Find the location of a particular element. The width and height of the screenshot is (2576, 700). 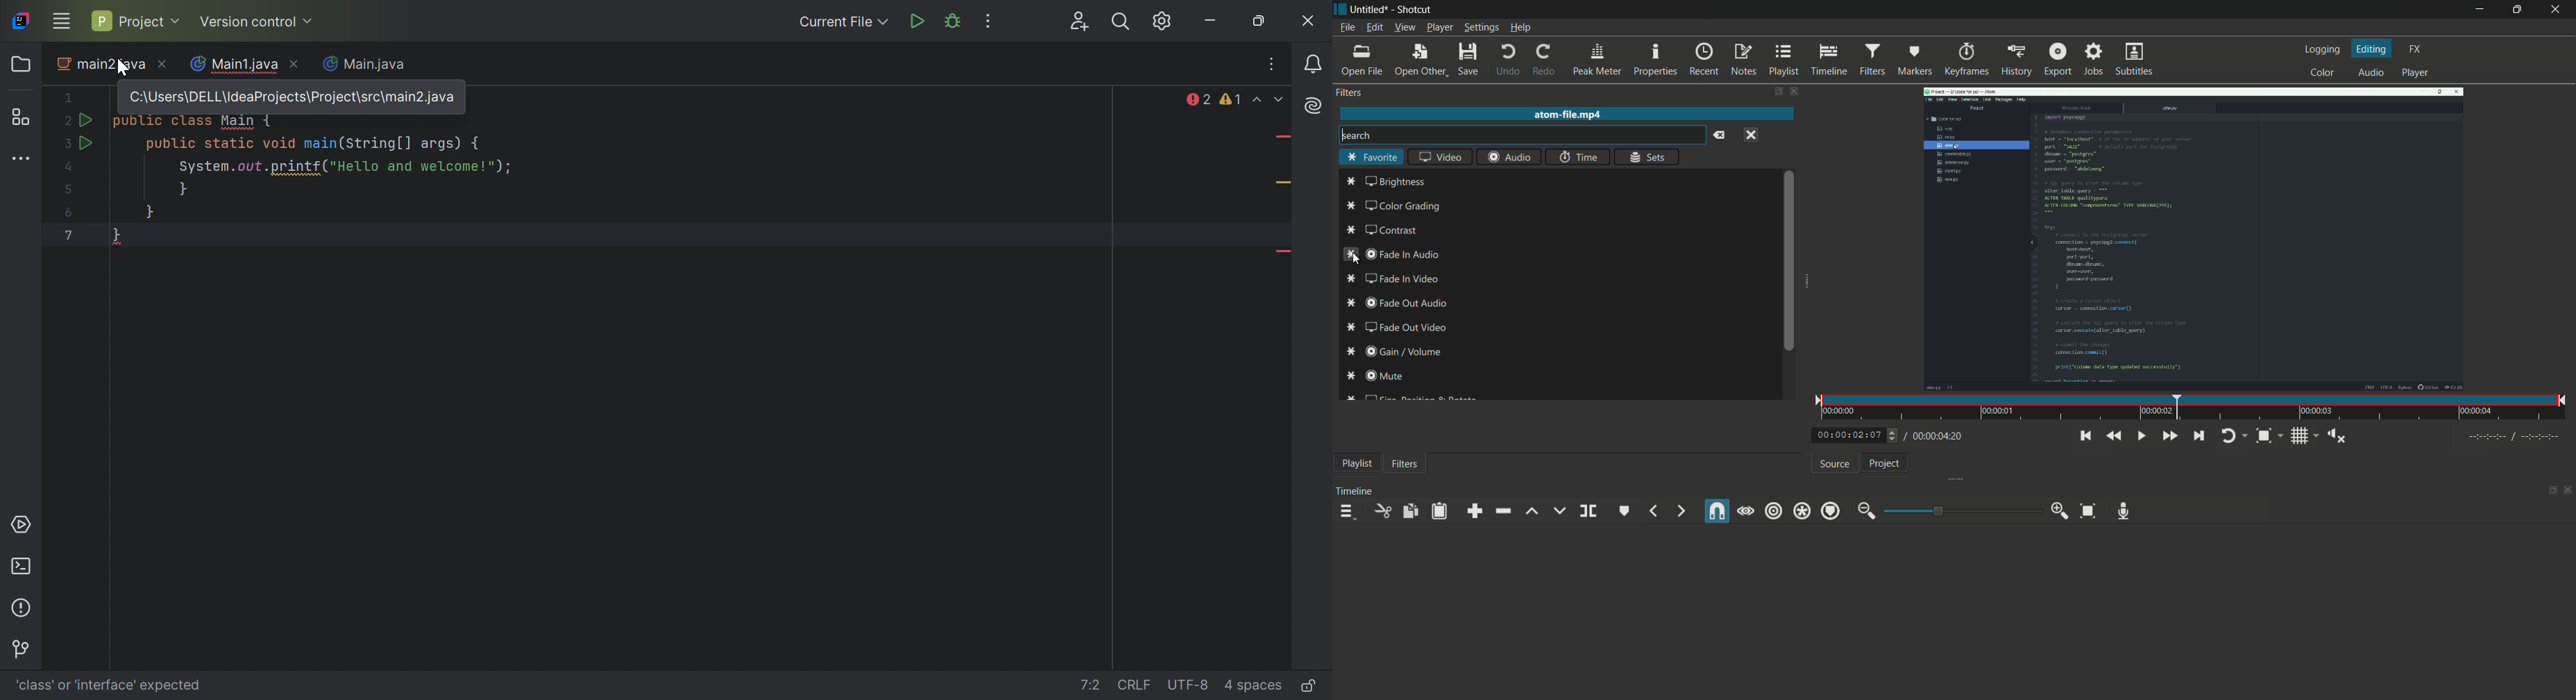

change layout is located at coordinates (1777, 92).